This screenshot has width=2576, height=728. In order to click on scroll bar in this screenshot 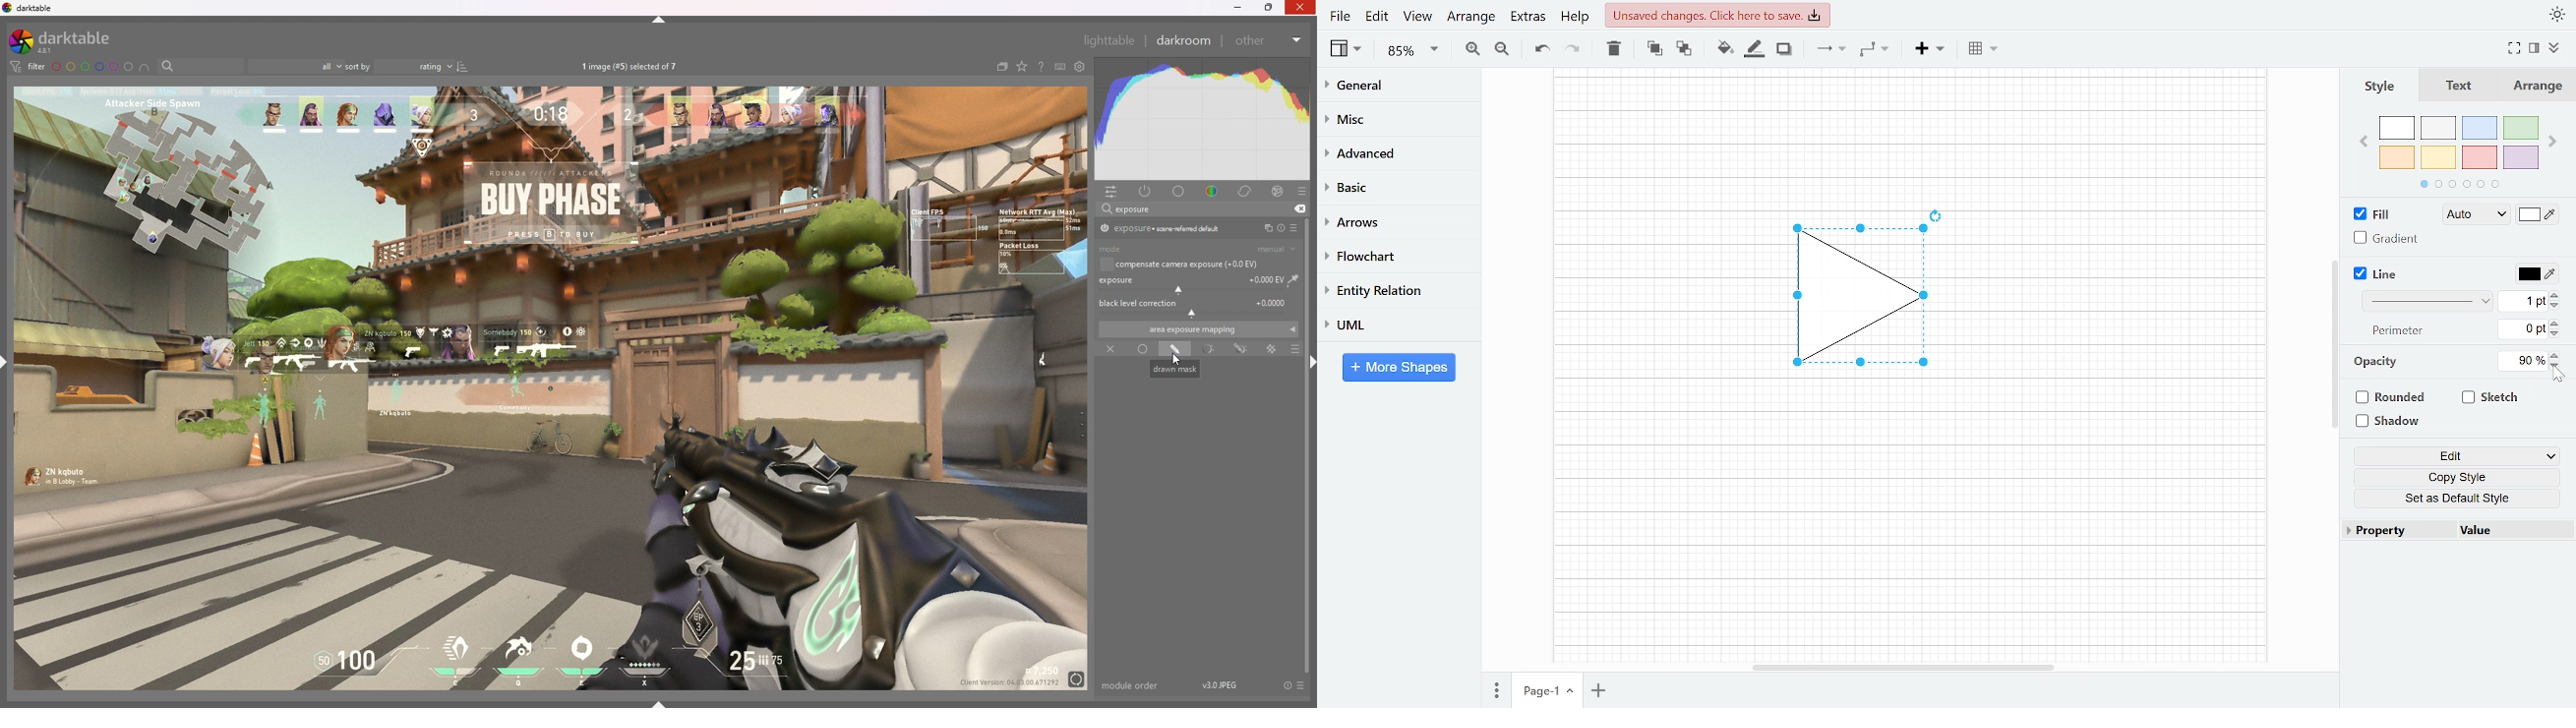, I will do `click(1312, 504)`.